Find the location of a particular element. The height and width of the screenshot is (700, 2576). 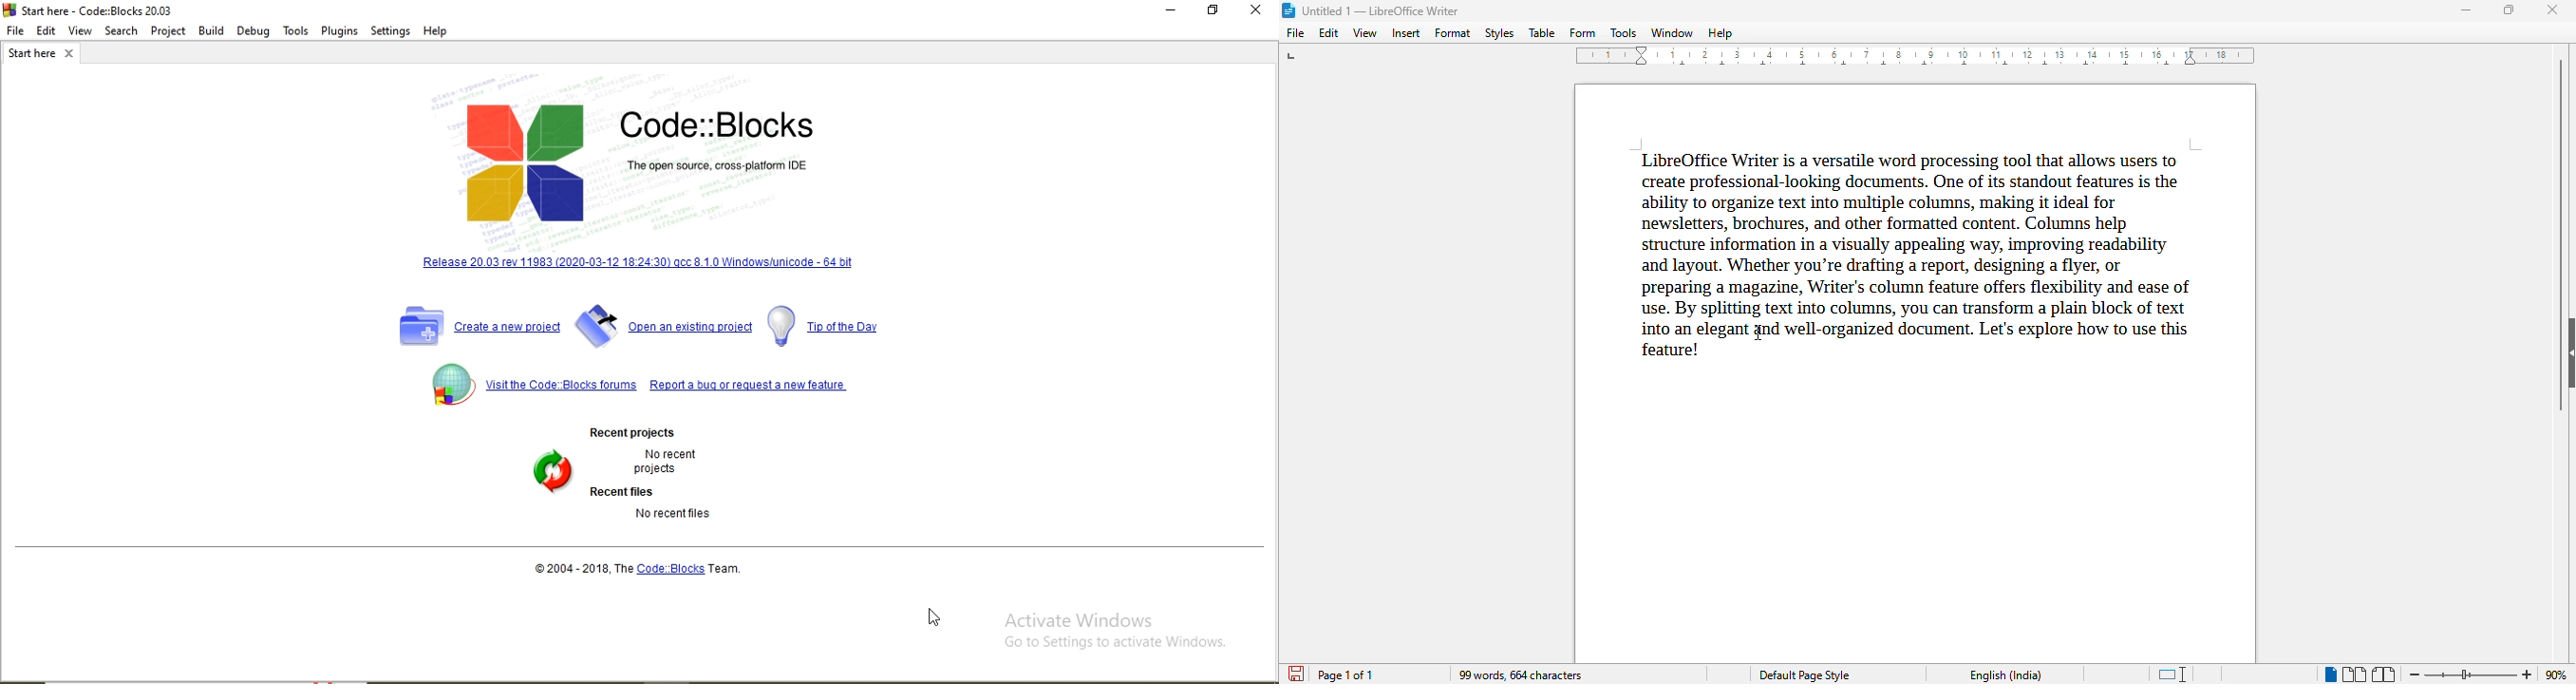

Project  is located at coordinates (169, 28).